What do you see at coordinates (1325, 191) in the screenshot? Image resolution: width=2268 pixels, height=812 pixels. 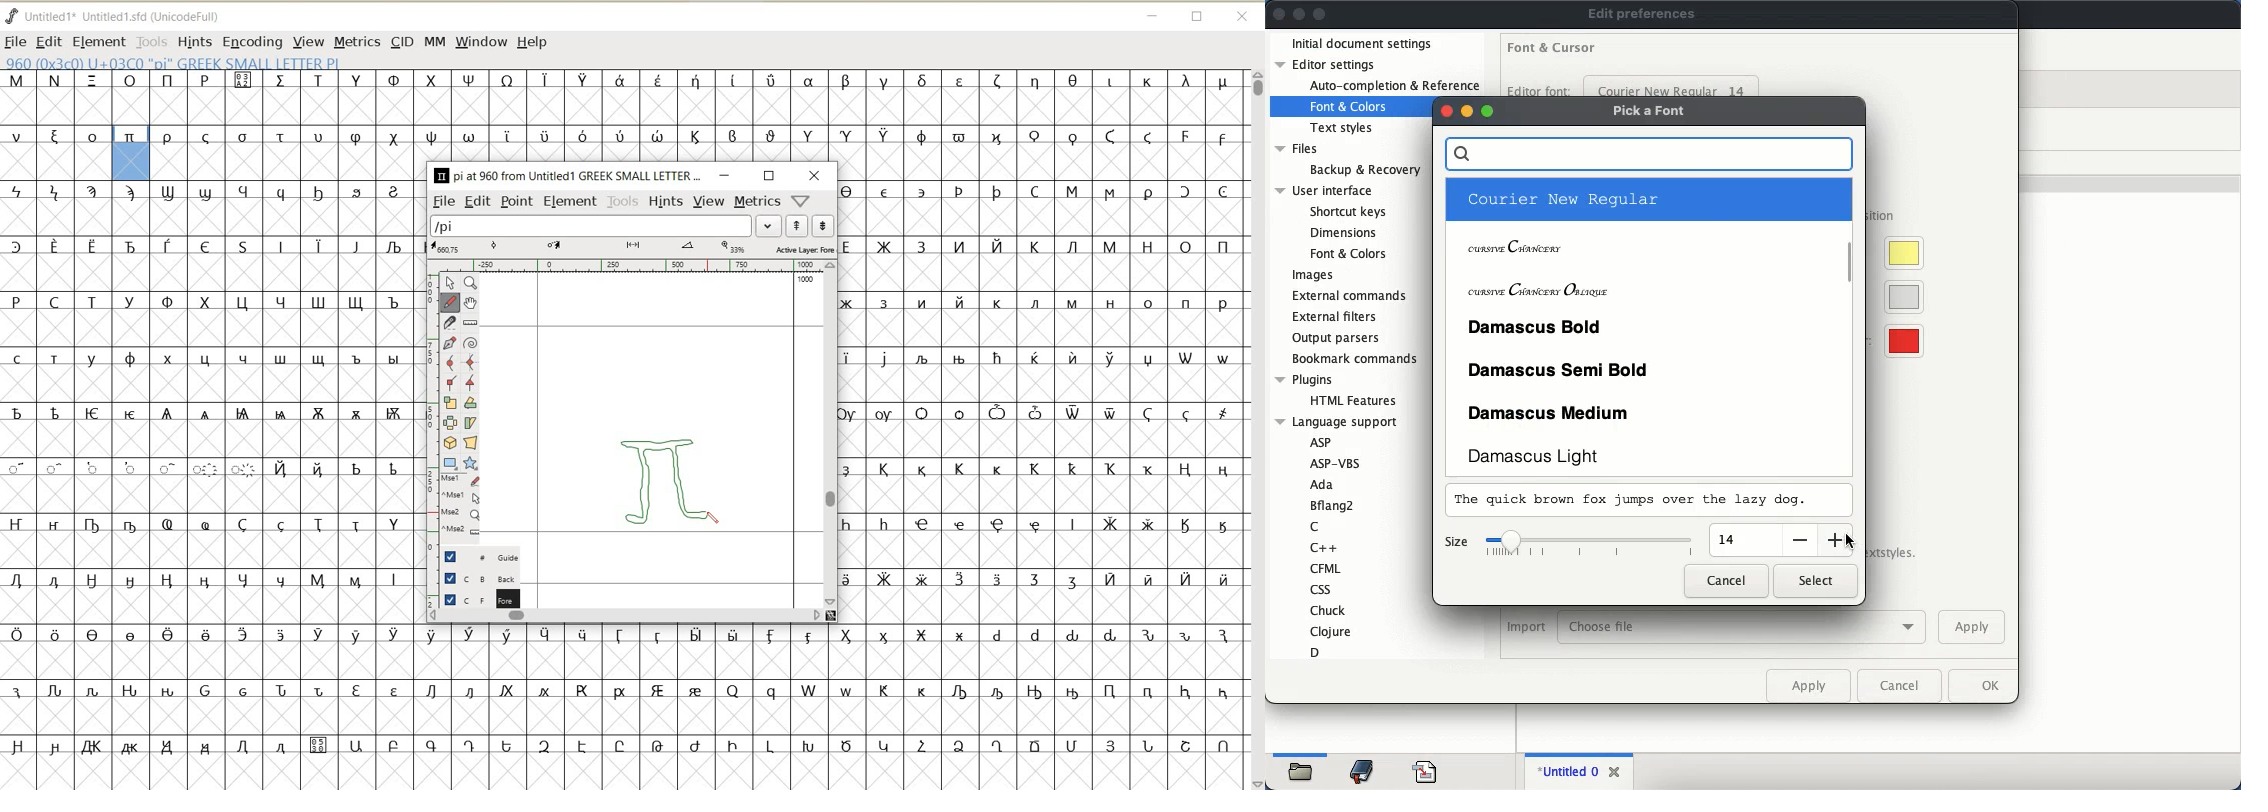 I see `user interface` at bounding box center [1325, 191].